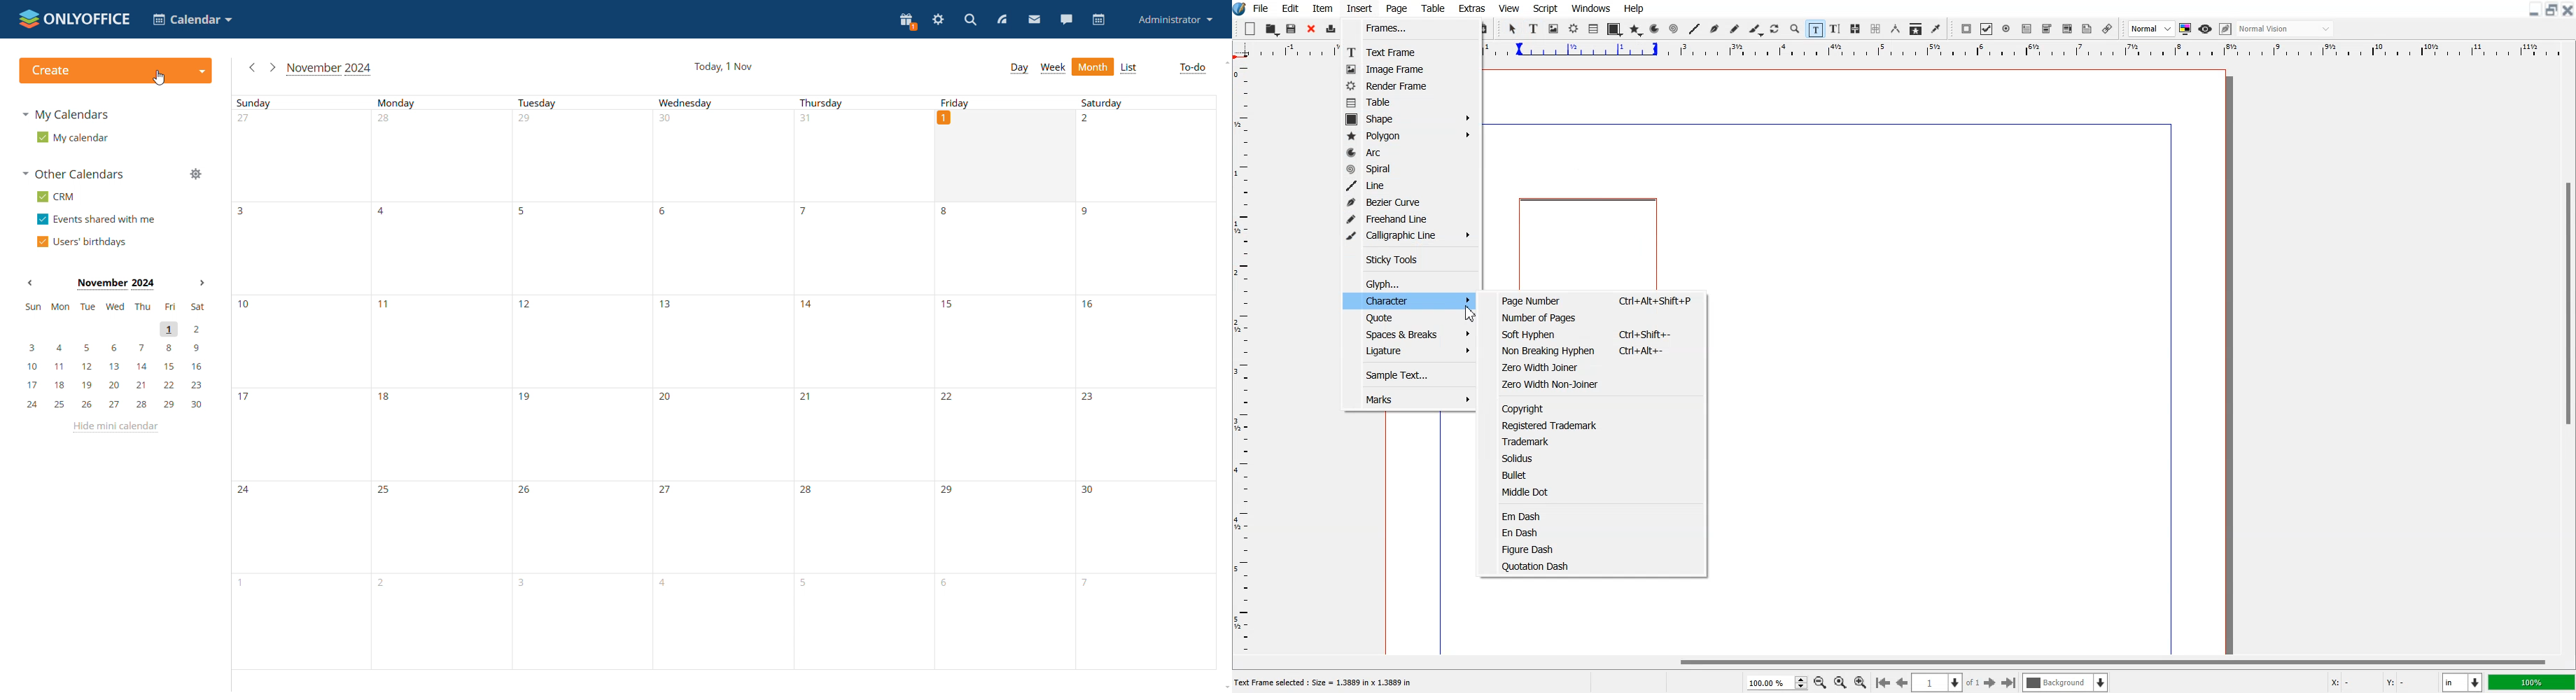 The height and width of the screenshot is (700, 2576). What do you see at coordinates (1192, 68) in the screenshot?
I see `to-do` at bounding box center [1192, 68].